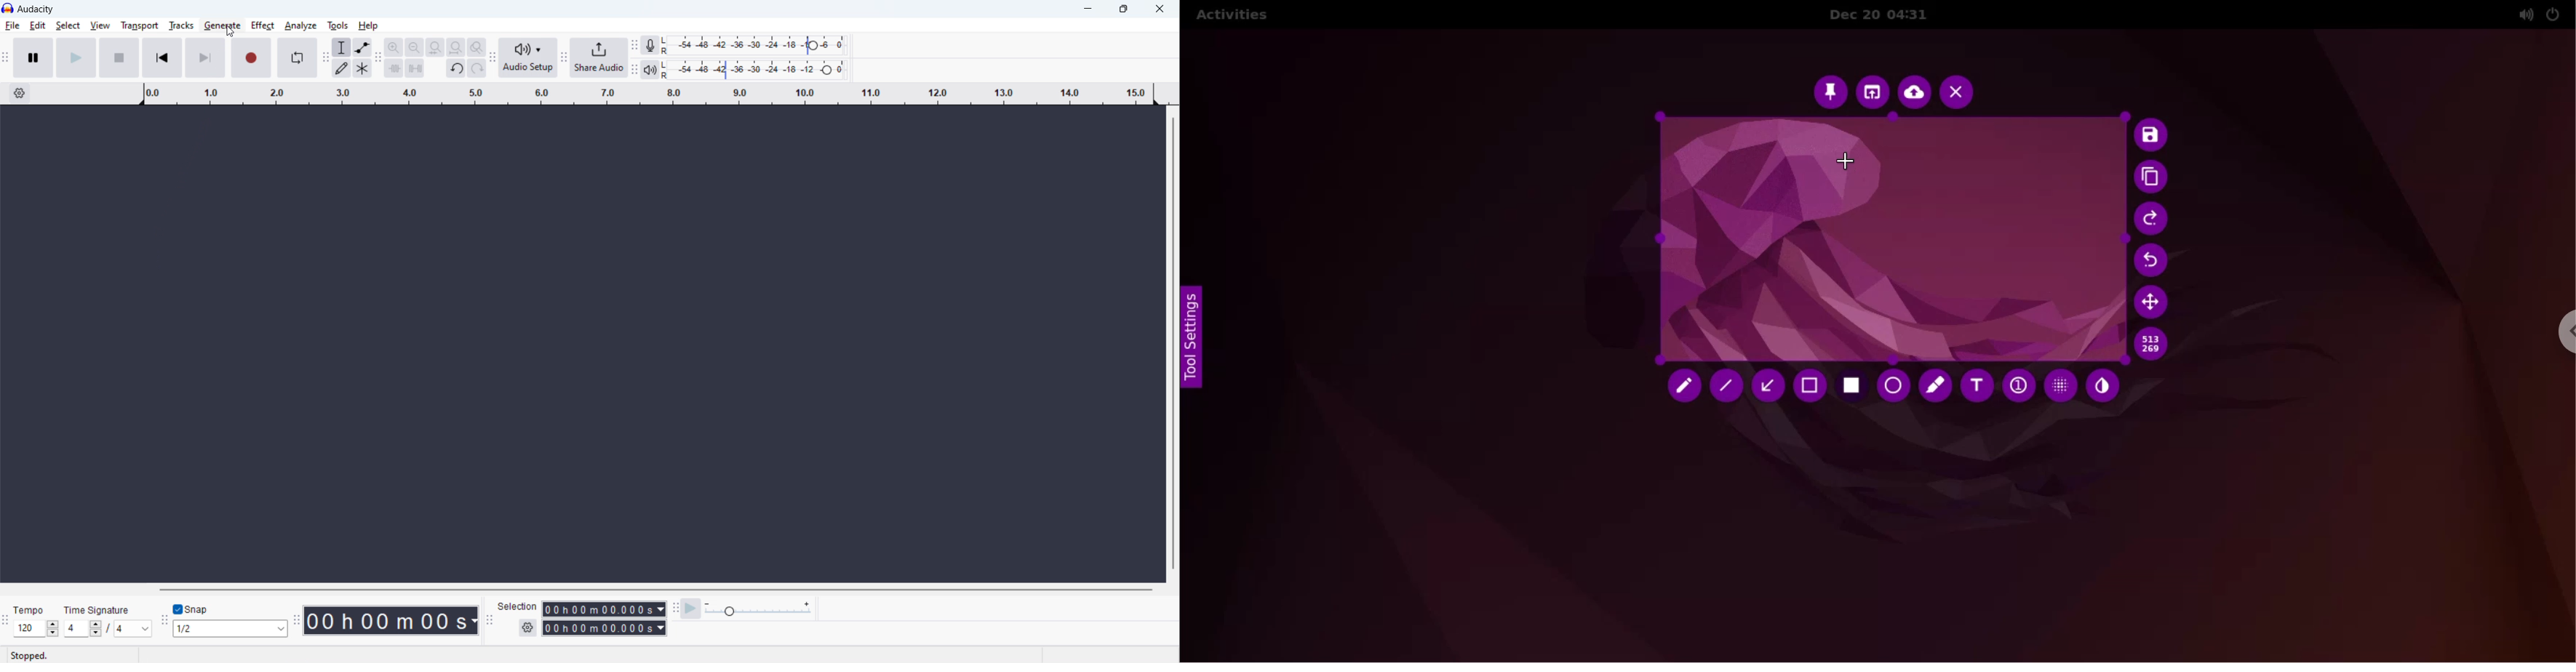  I want to click on vertical scrollbar, so click(1172, 344).